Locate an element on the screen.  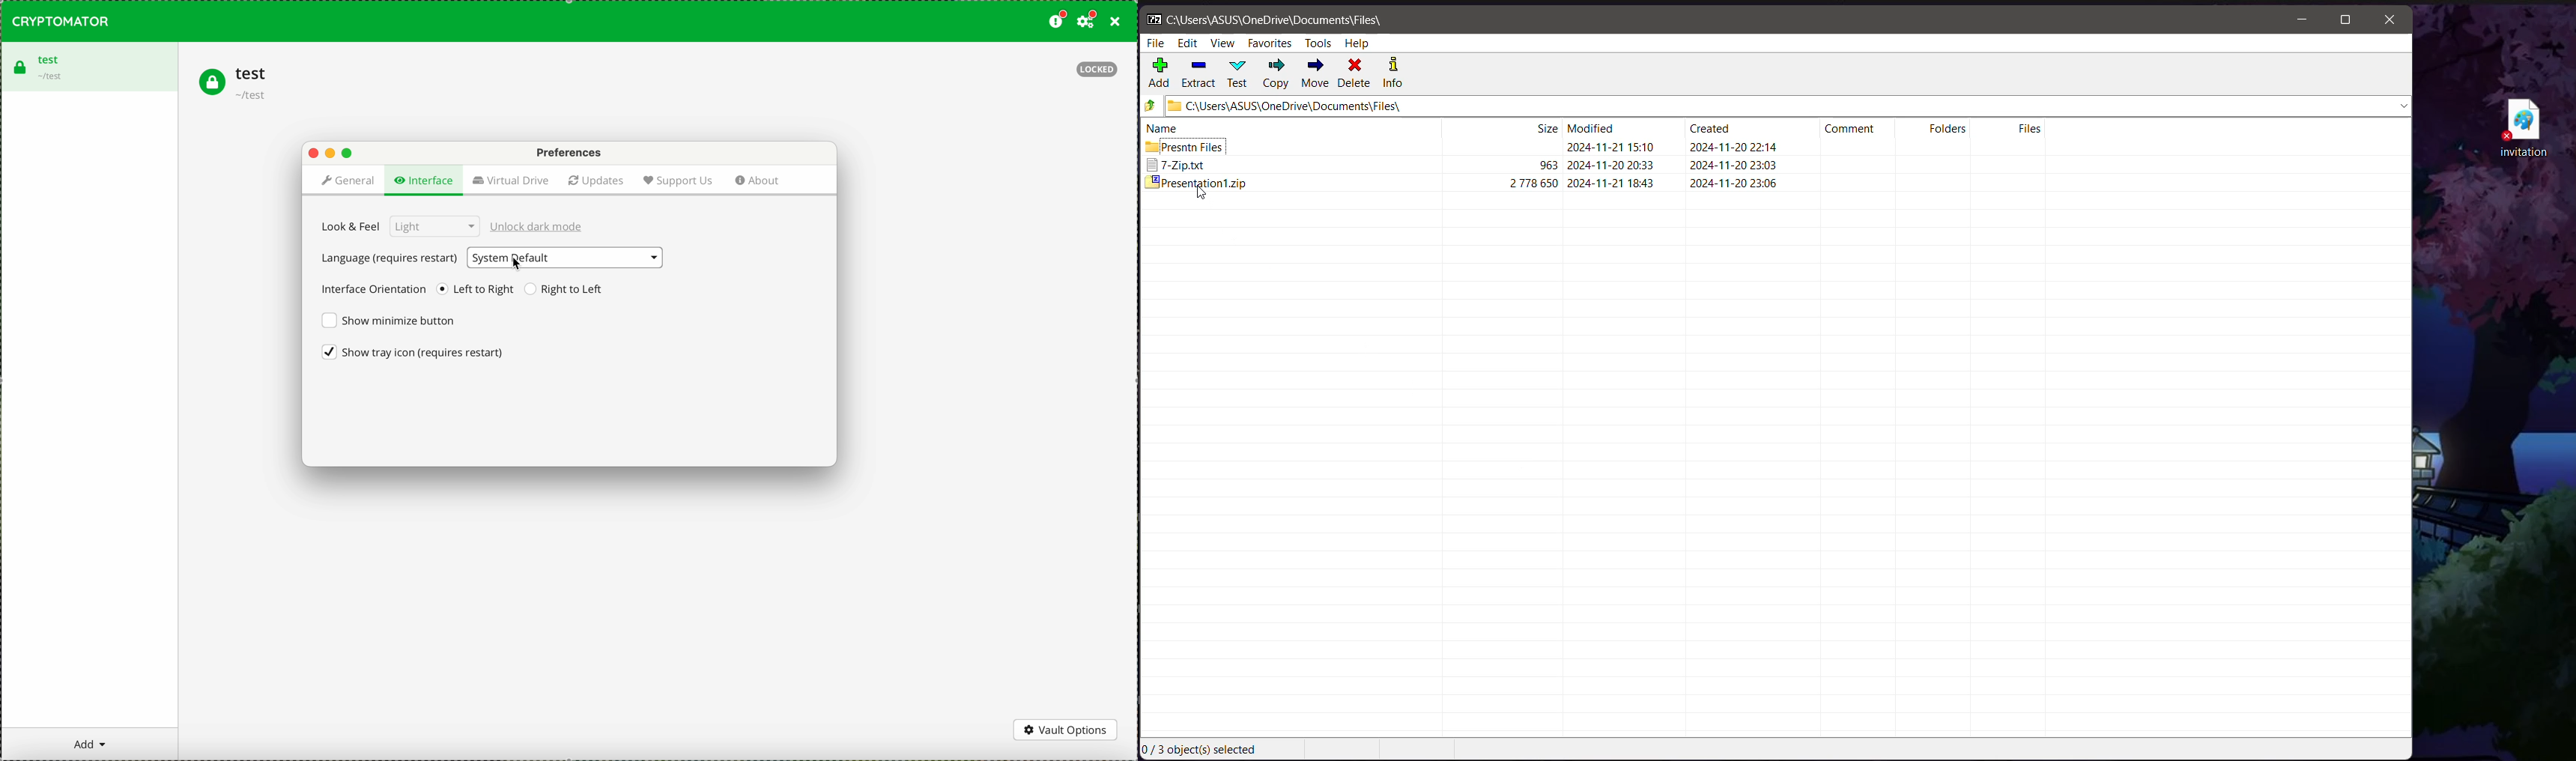
updates is located at coordinates (596, 179).